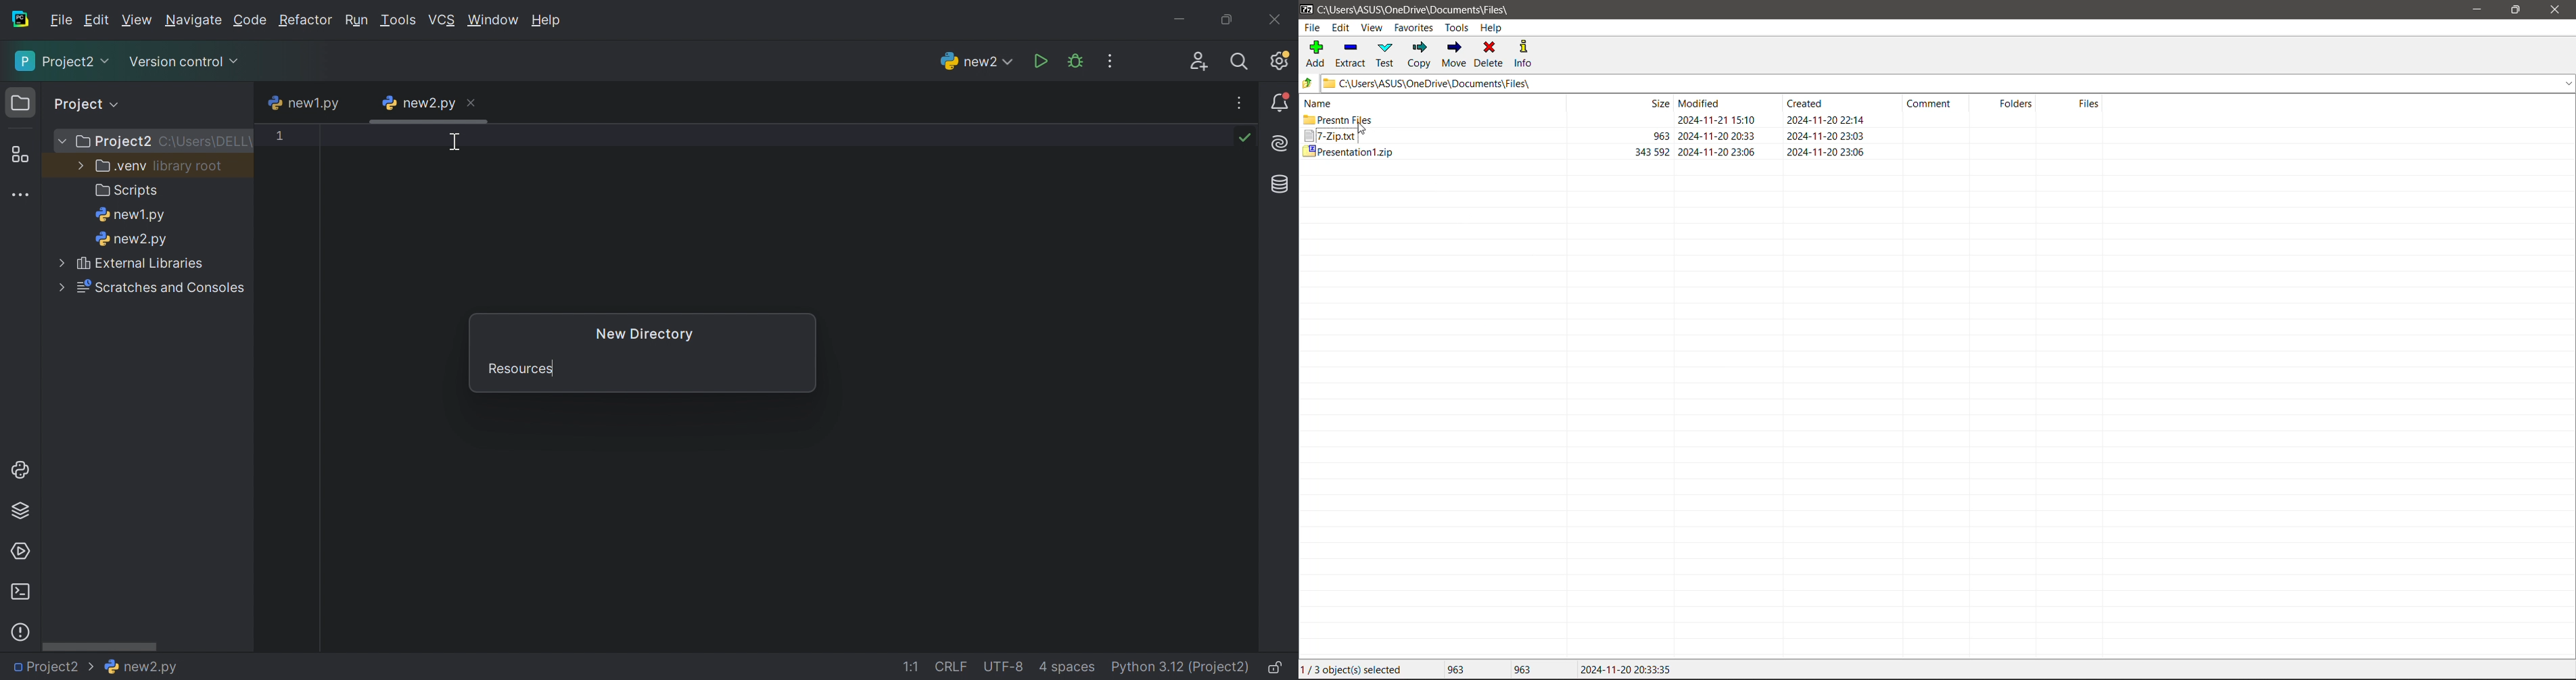 The height and width of the screenshot is (700, 2576). Describe the element at coordinates (21, 101) in the screenshot. I see `Project icon` at that location.